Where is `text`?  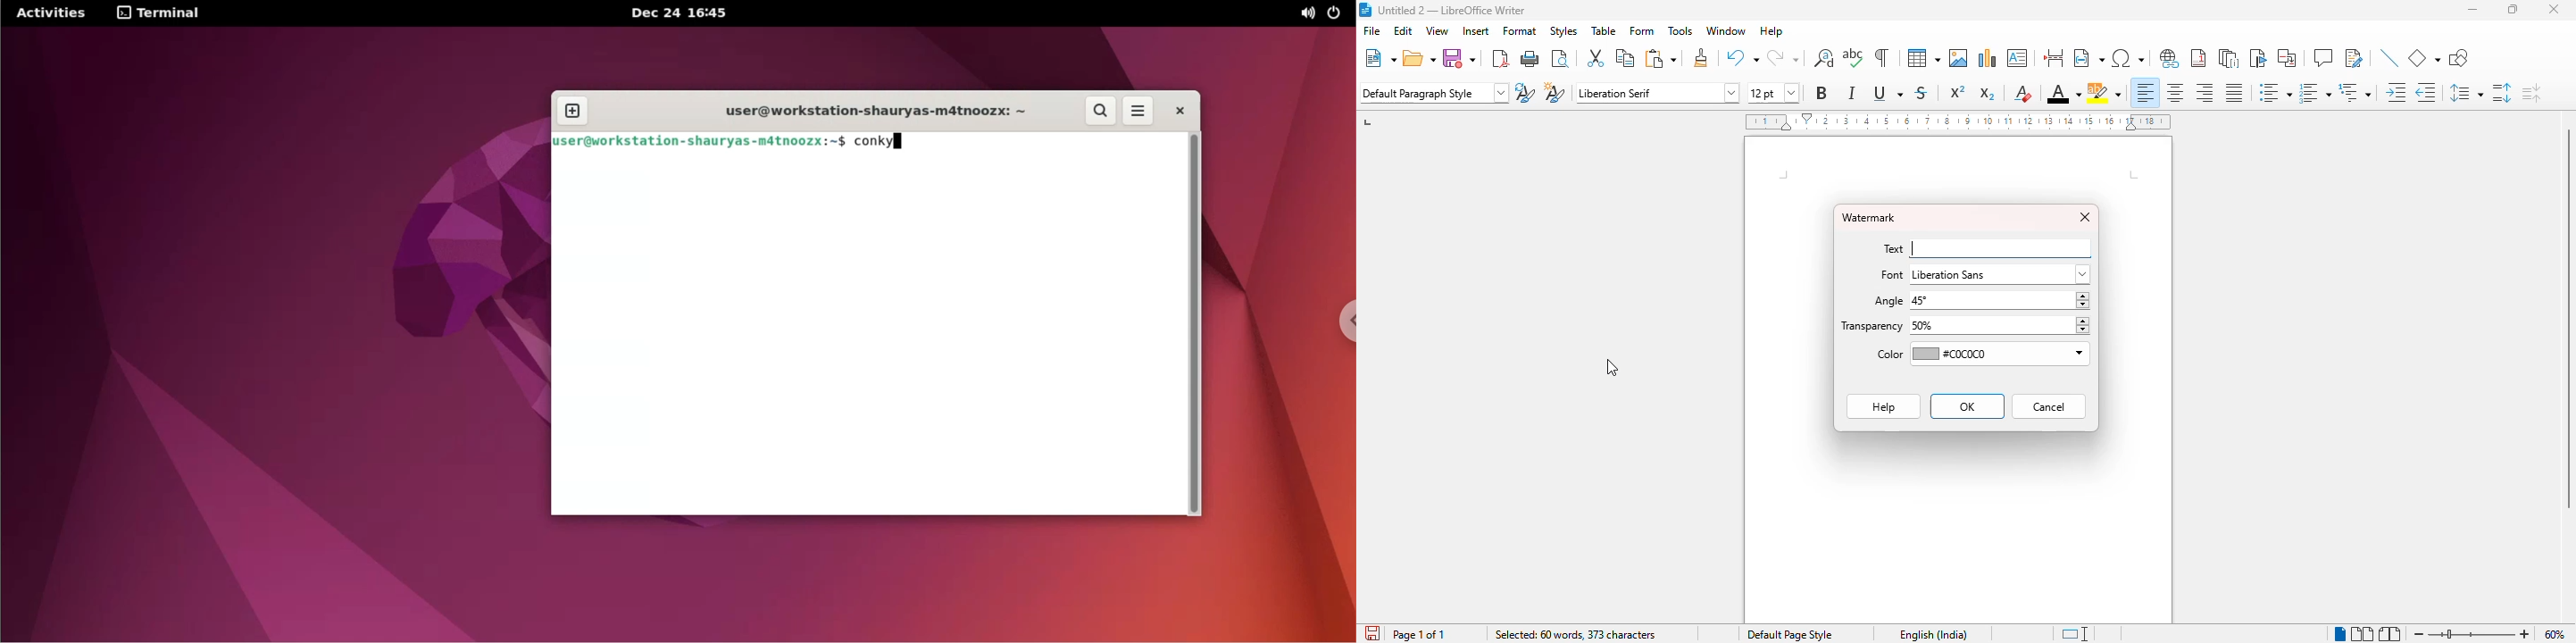 text is located at coordinates (1895, 248).